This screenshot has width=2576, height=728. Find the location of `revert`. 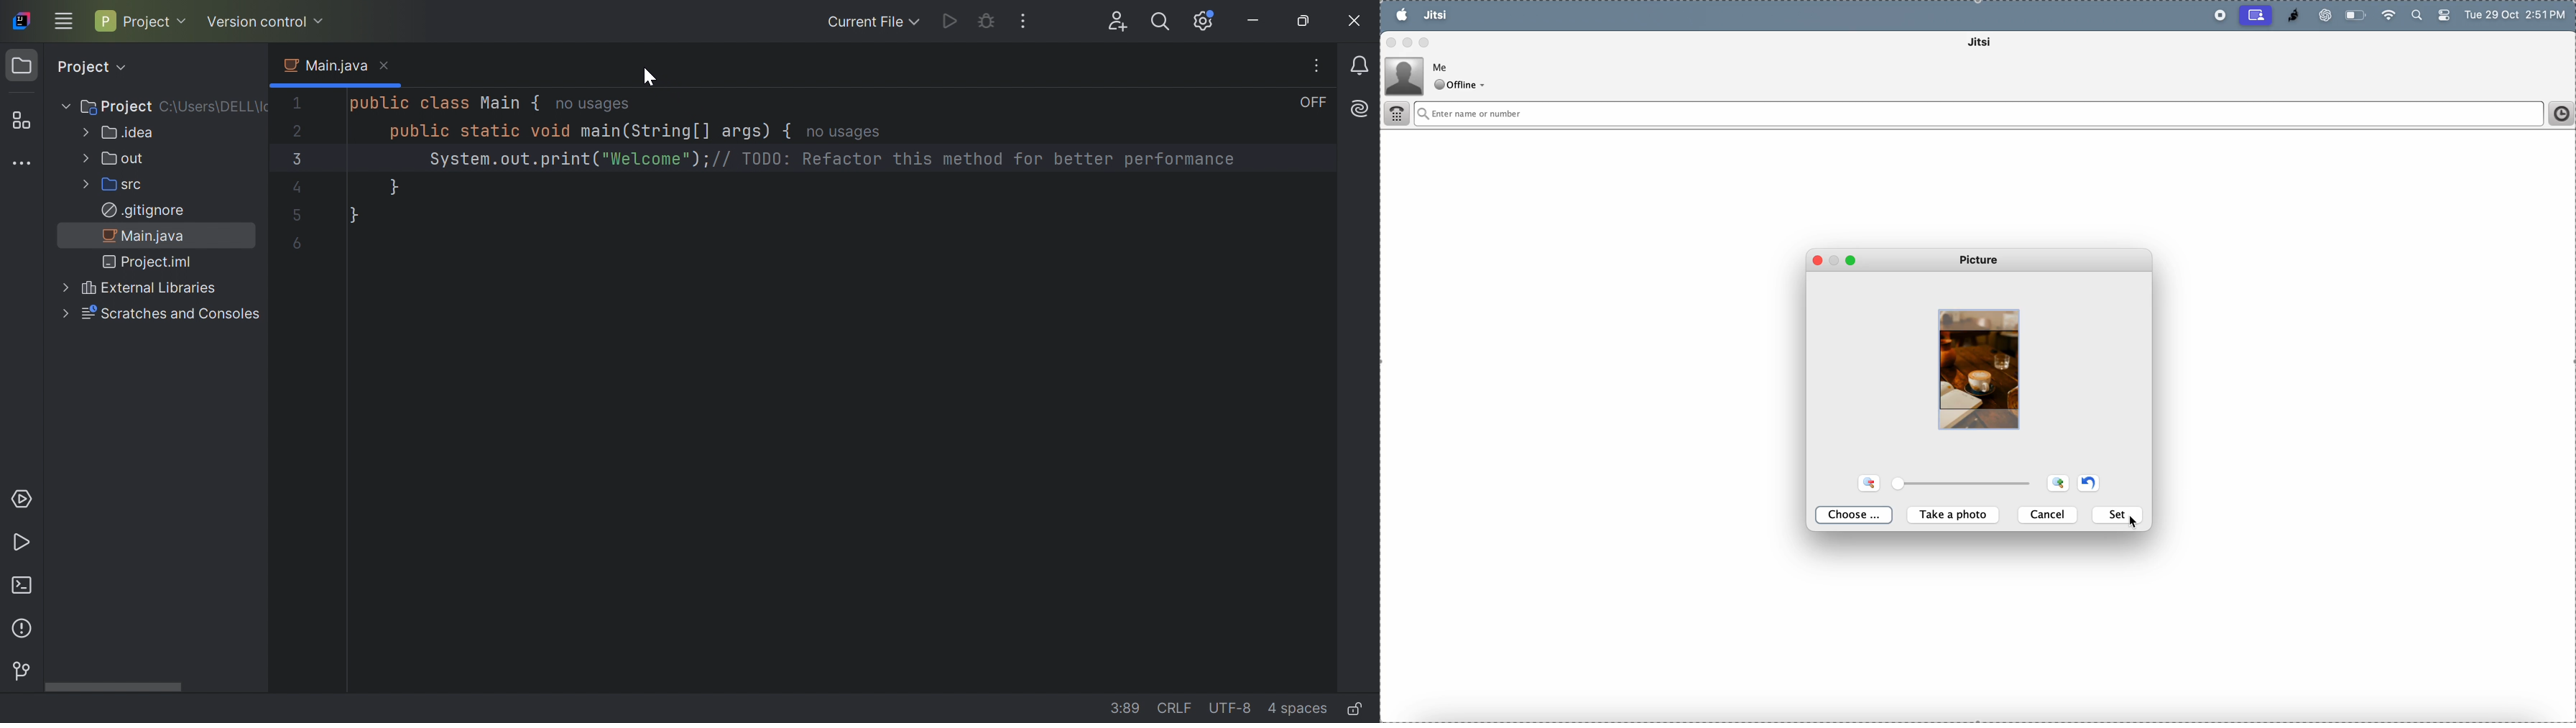

revert is located at coordinates (2088, 481).